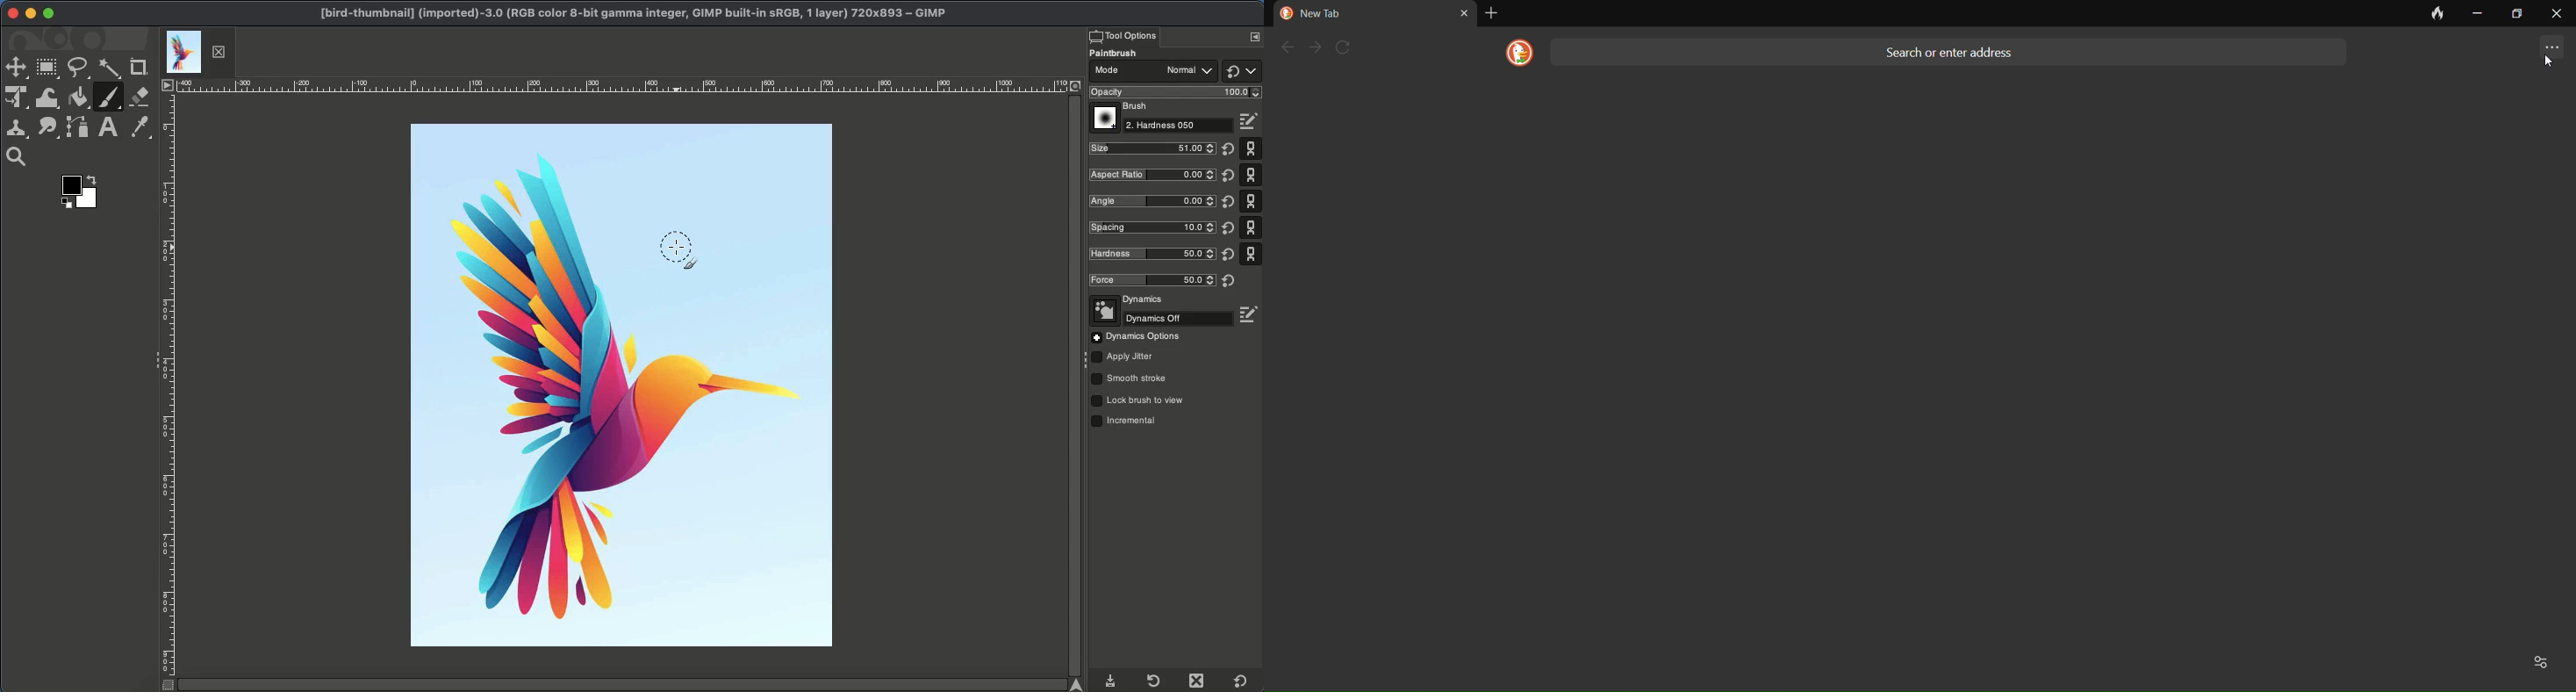 The image size is (2576, 700). What do you see at coordinates (2543, 661) in the screenshot?
I see `Favorites and recent activity` at bounding box center [2543, 661].